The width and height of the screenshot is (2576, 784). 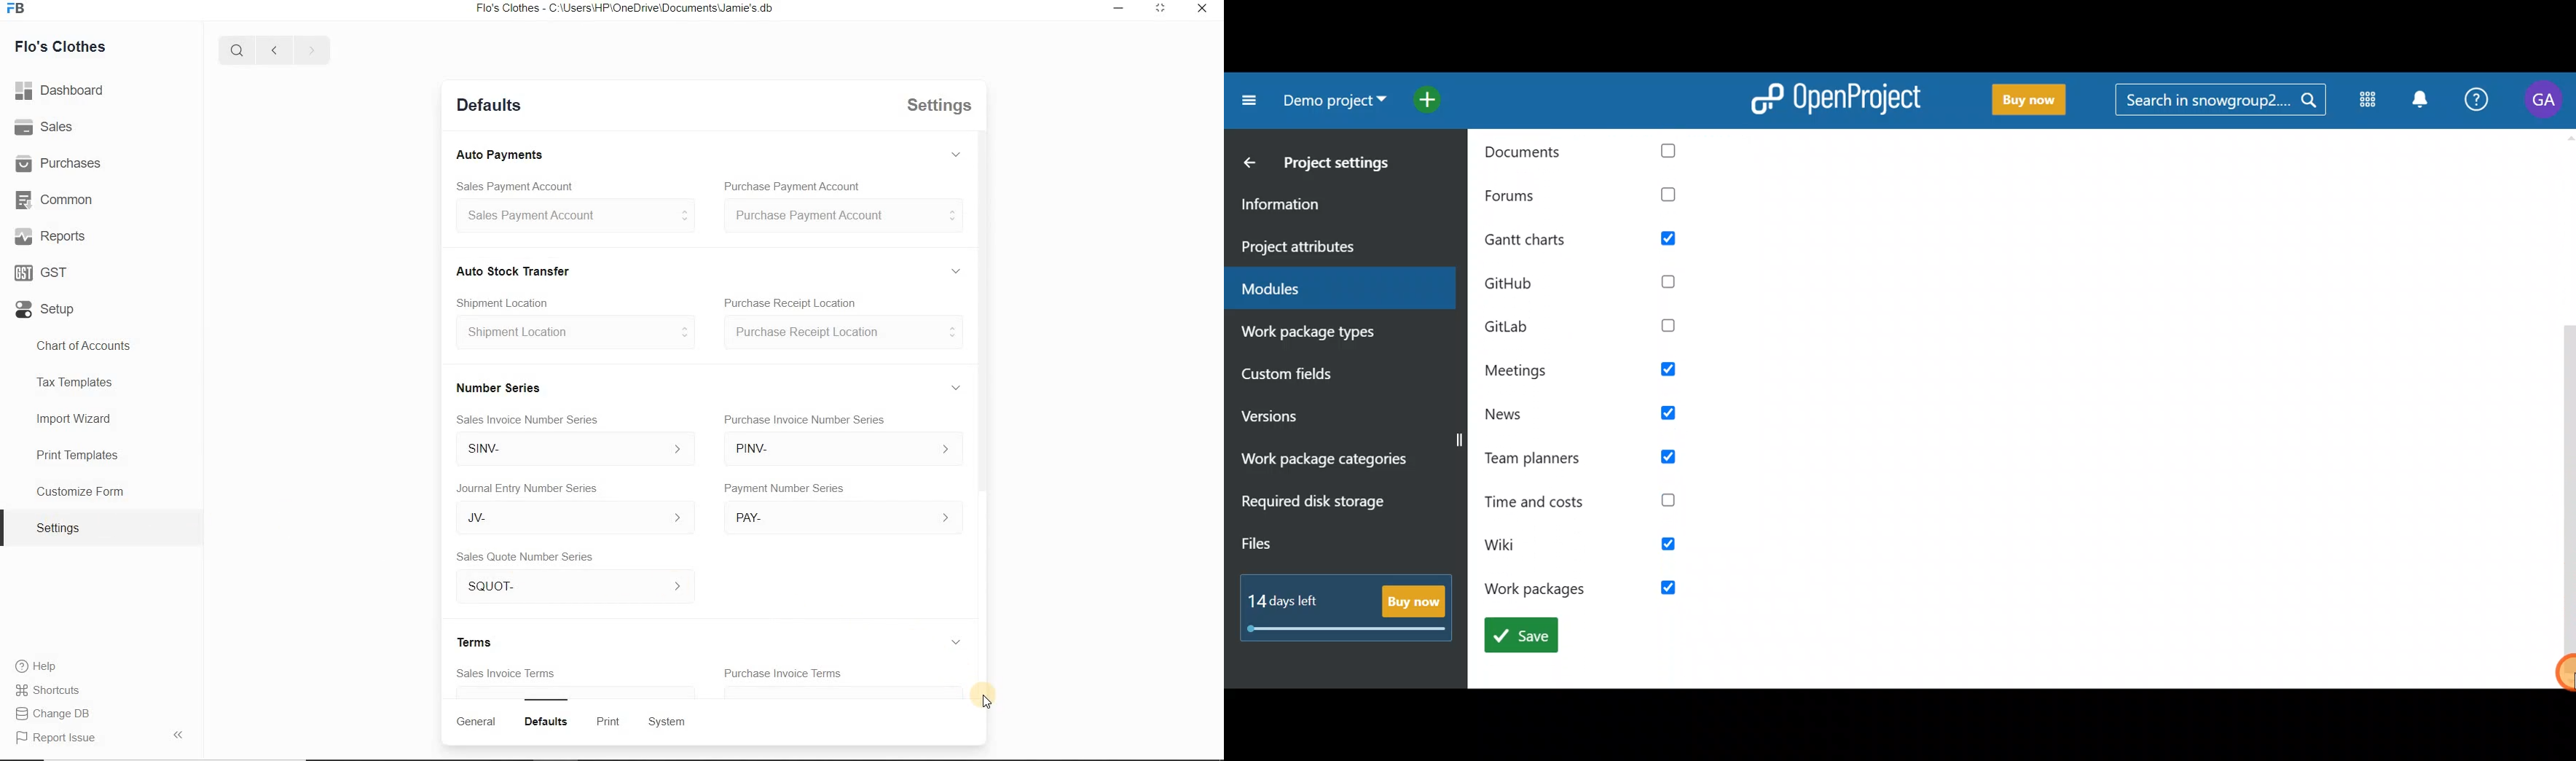 What do you see at coordinates (52, 714) in the screenshot?
I see `Change DB` at bounding box center [52, 714].